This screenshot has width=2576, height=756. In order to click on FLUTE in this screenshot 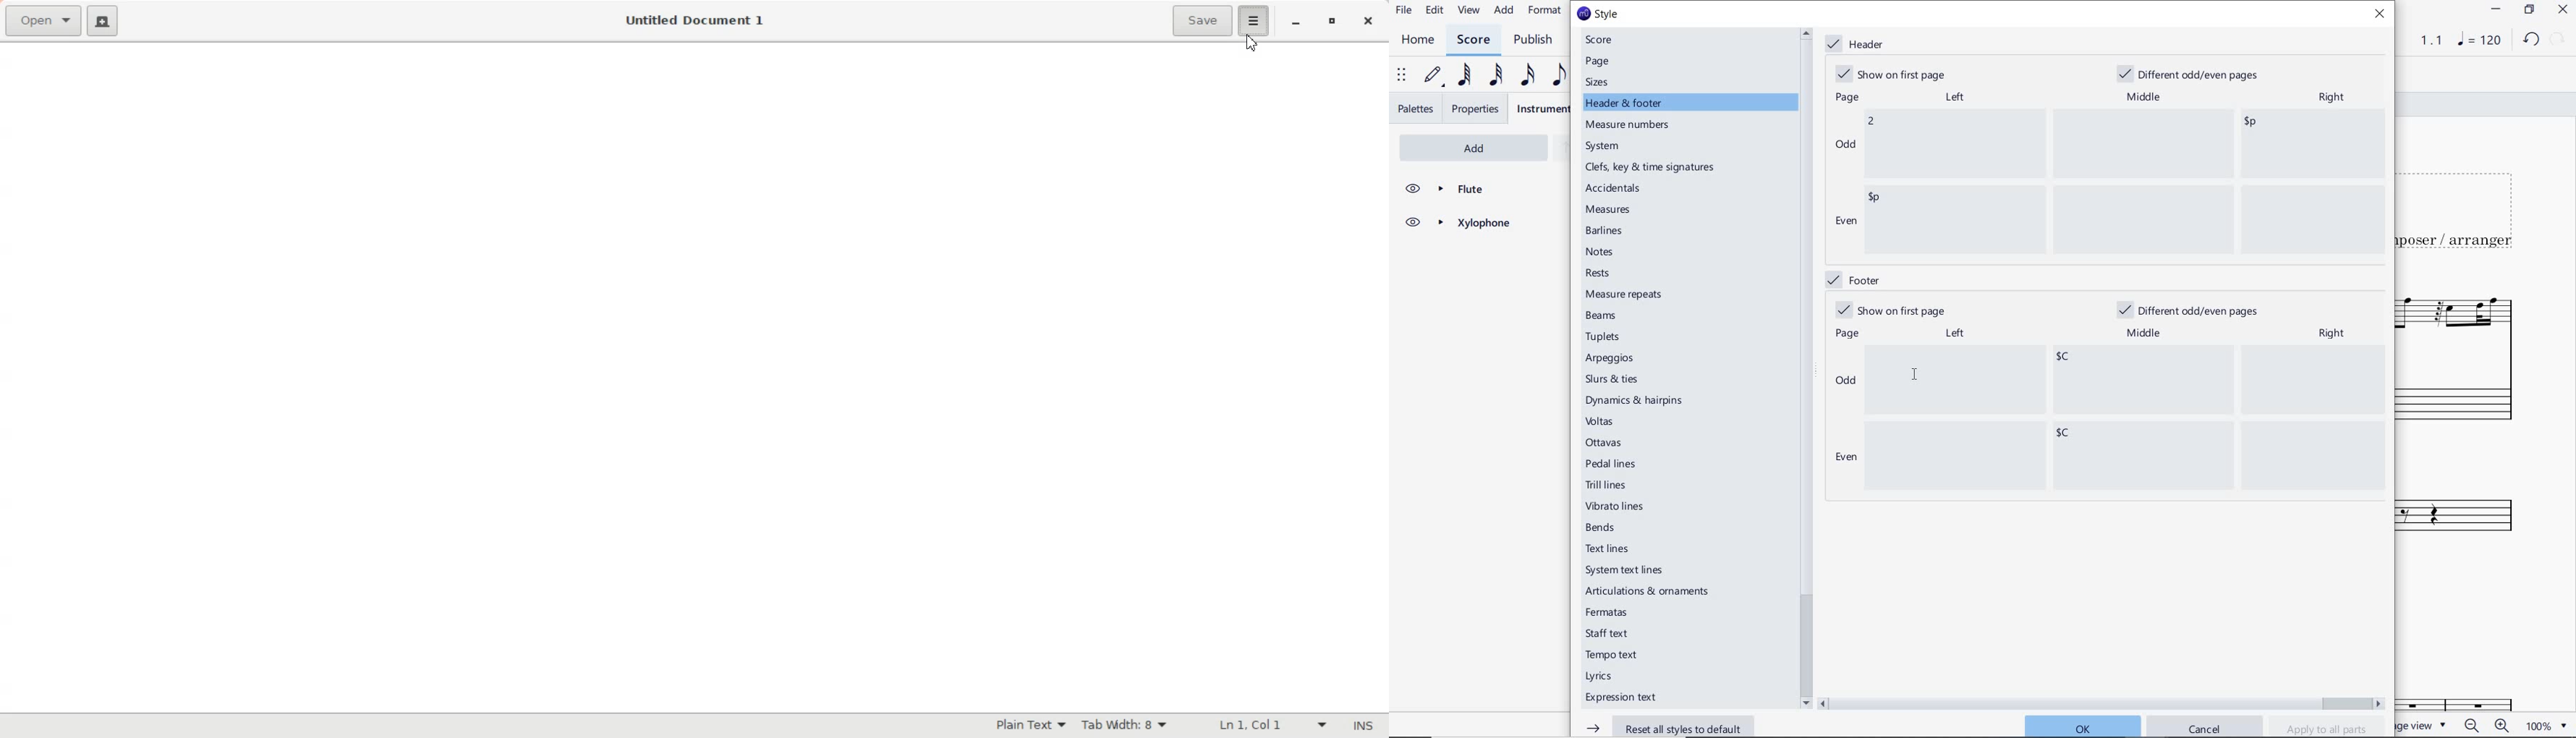, I will do `click(2460, 356)`.